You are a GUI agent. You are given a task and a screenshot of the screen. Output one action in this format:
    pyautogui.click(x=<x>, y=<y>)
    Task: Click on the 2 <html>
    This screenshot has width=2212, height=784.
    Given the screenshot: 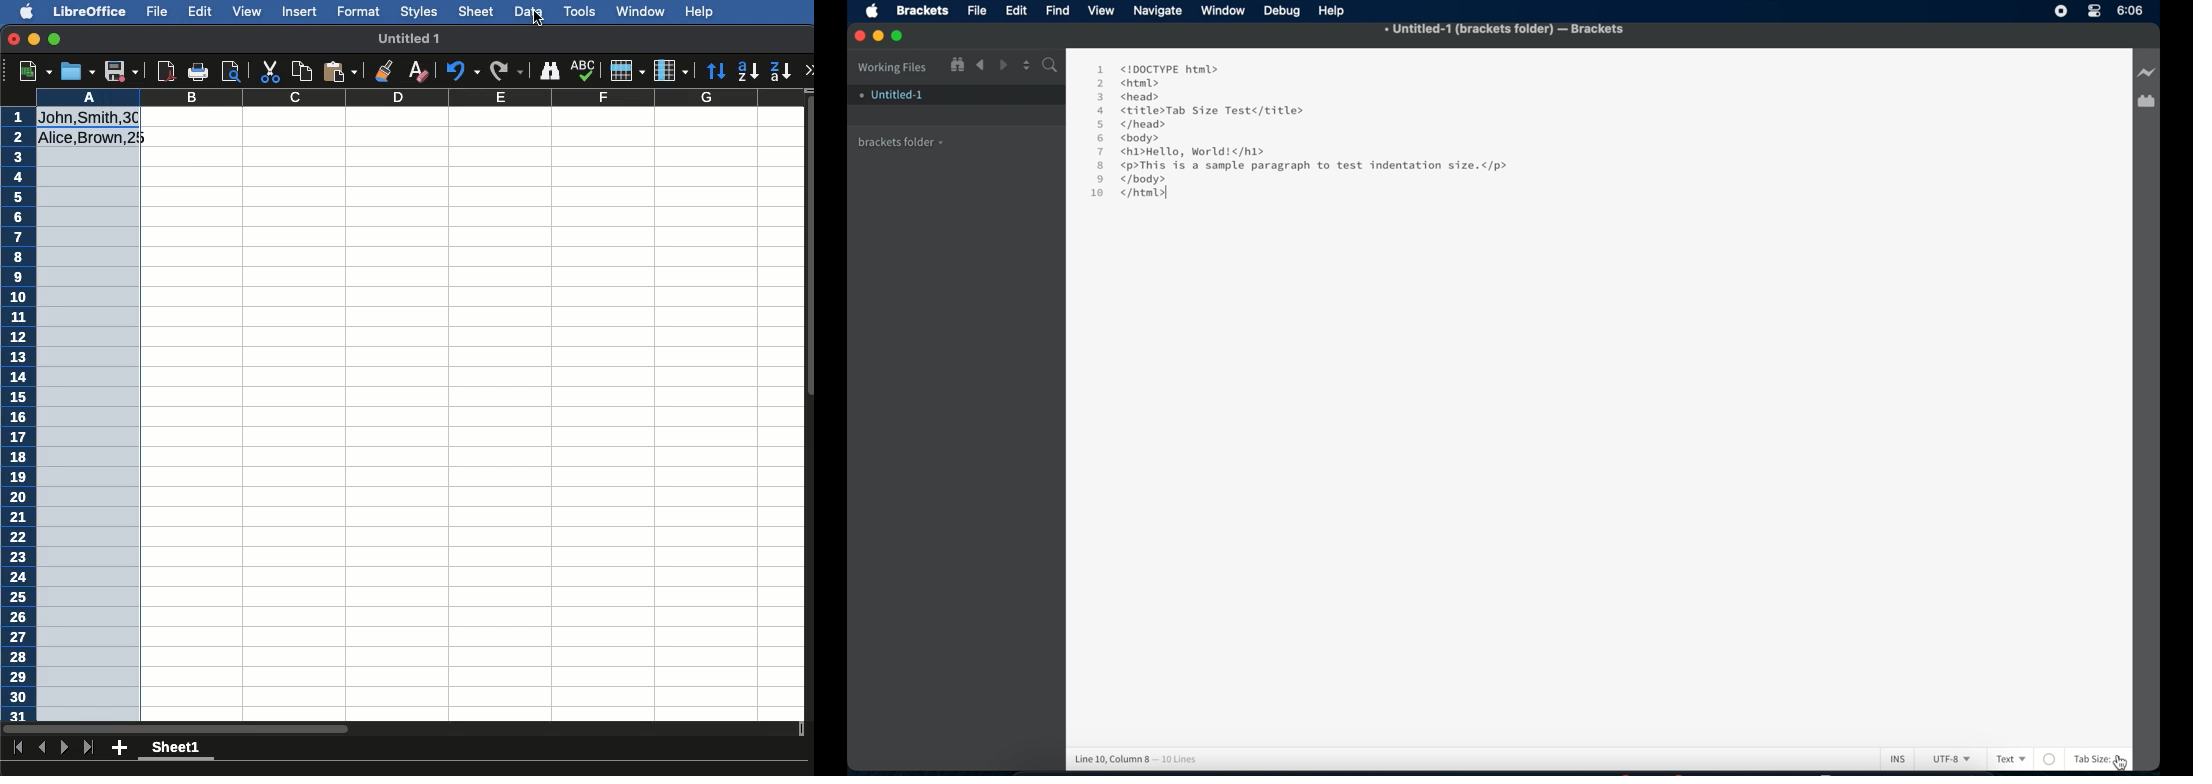 What is the action you would take?
    pyautogui.click(x=1128, y=83)
    